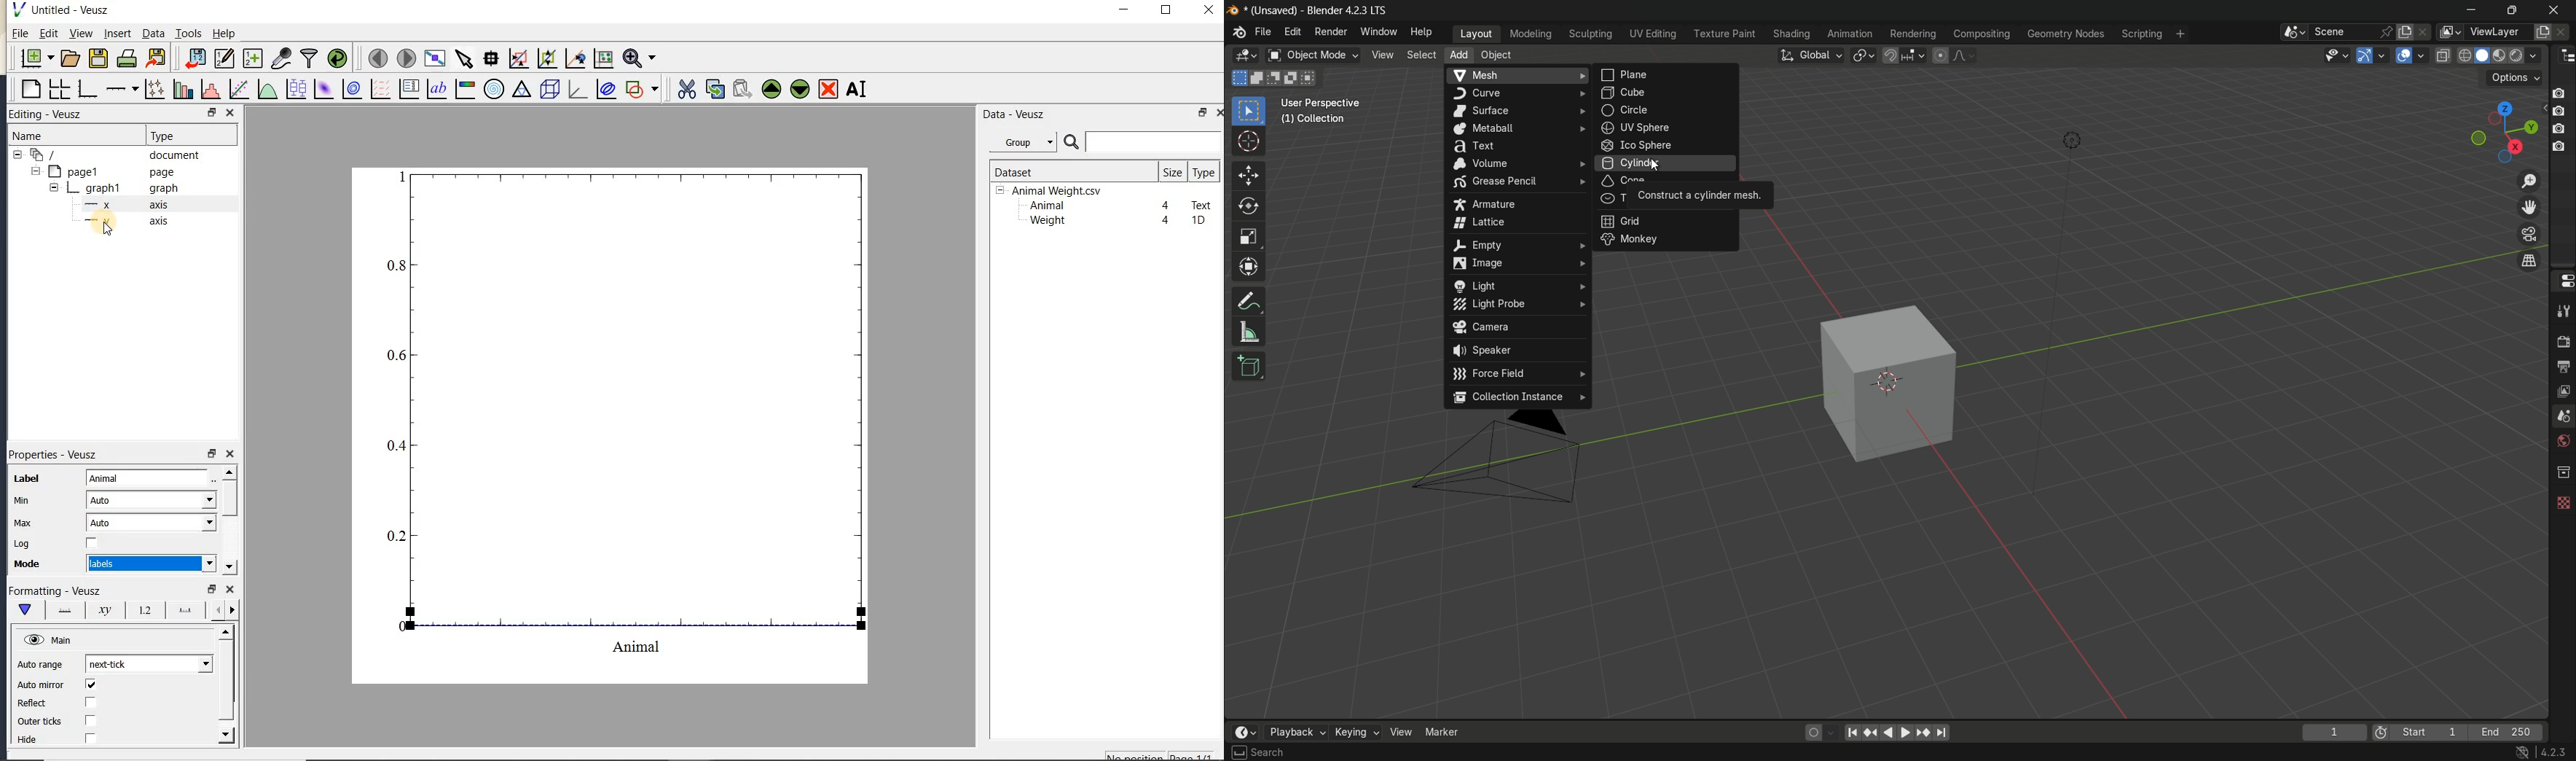 The width and height of the screenshot is (2576, 784). I want to click on insert, so click(117, 33).